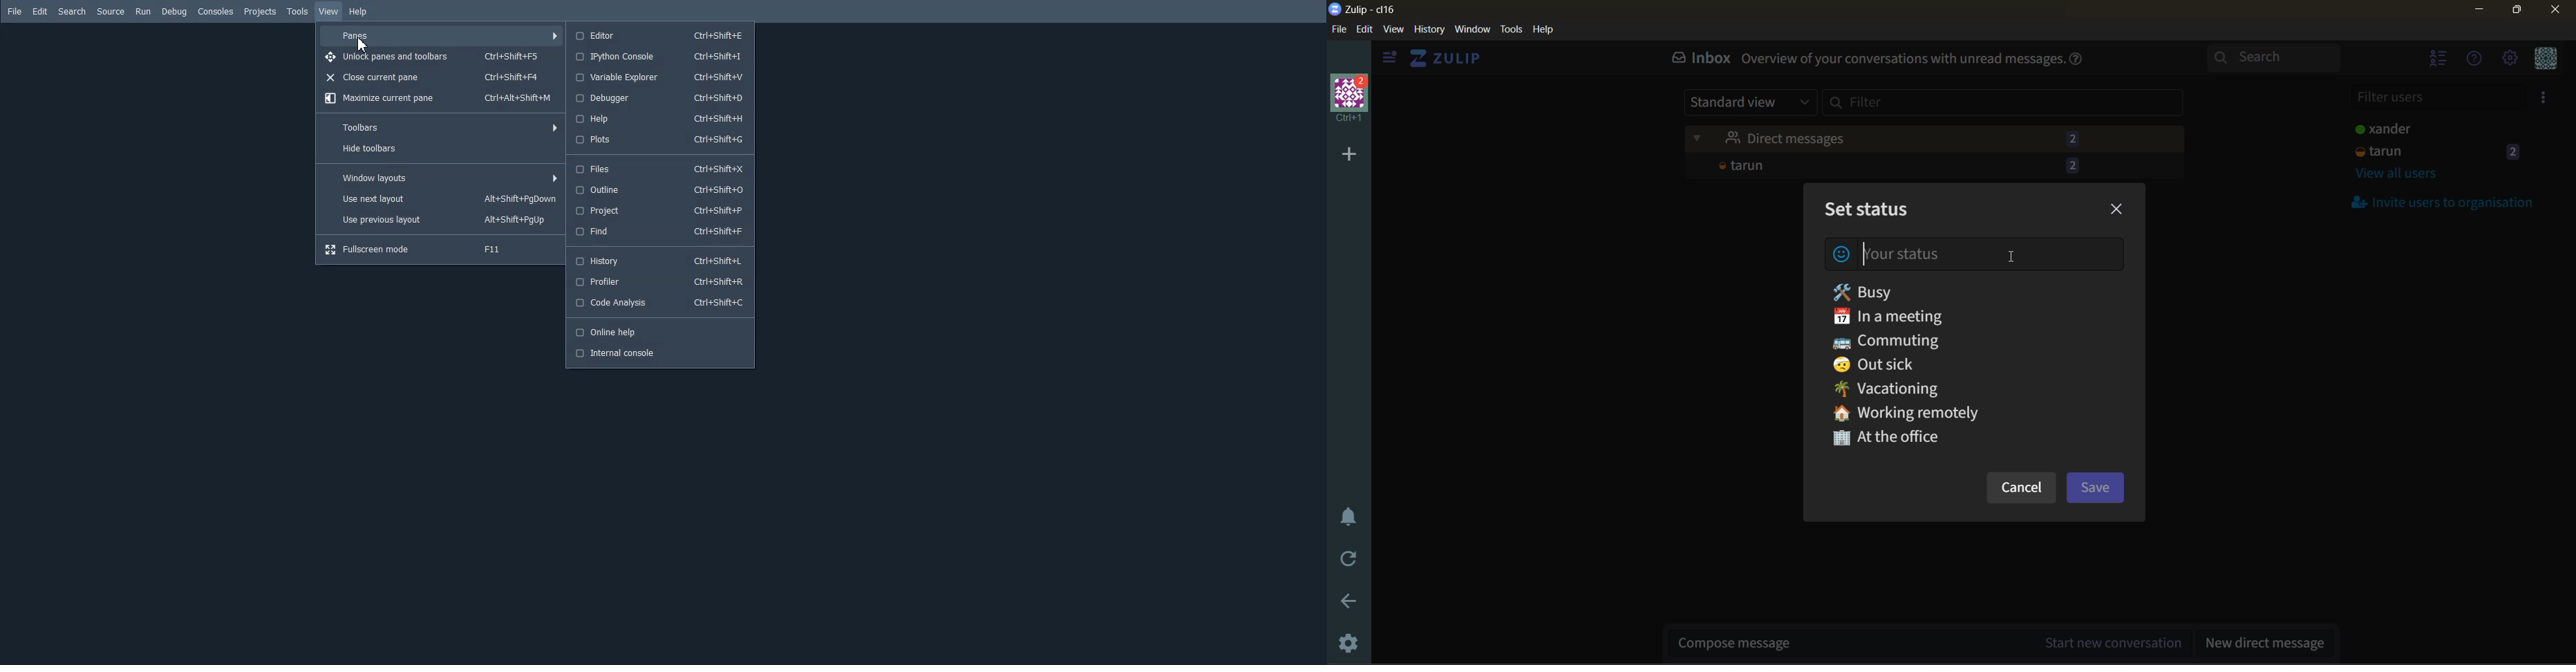 Image resolution: width=2576 pixels, height=672 pixels. I want to click on invite users to organisation, so click(2452, 202).